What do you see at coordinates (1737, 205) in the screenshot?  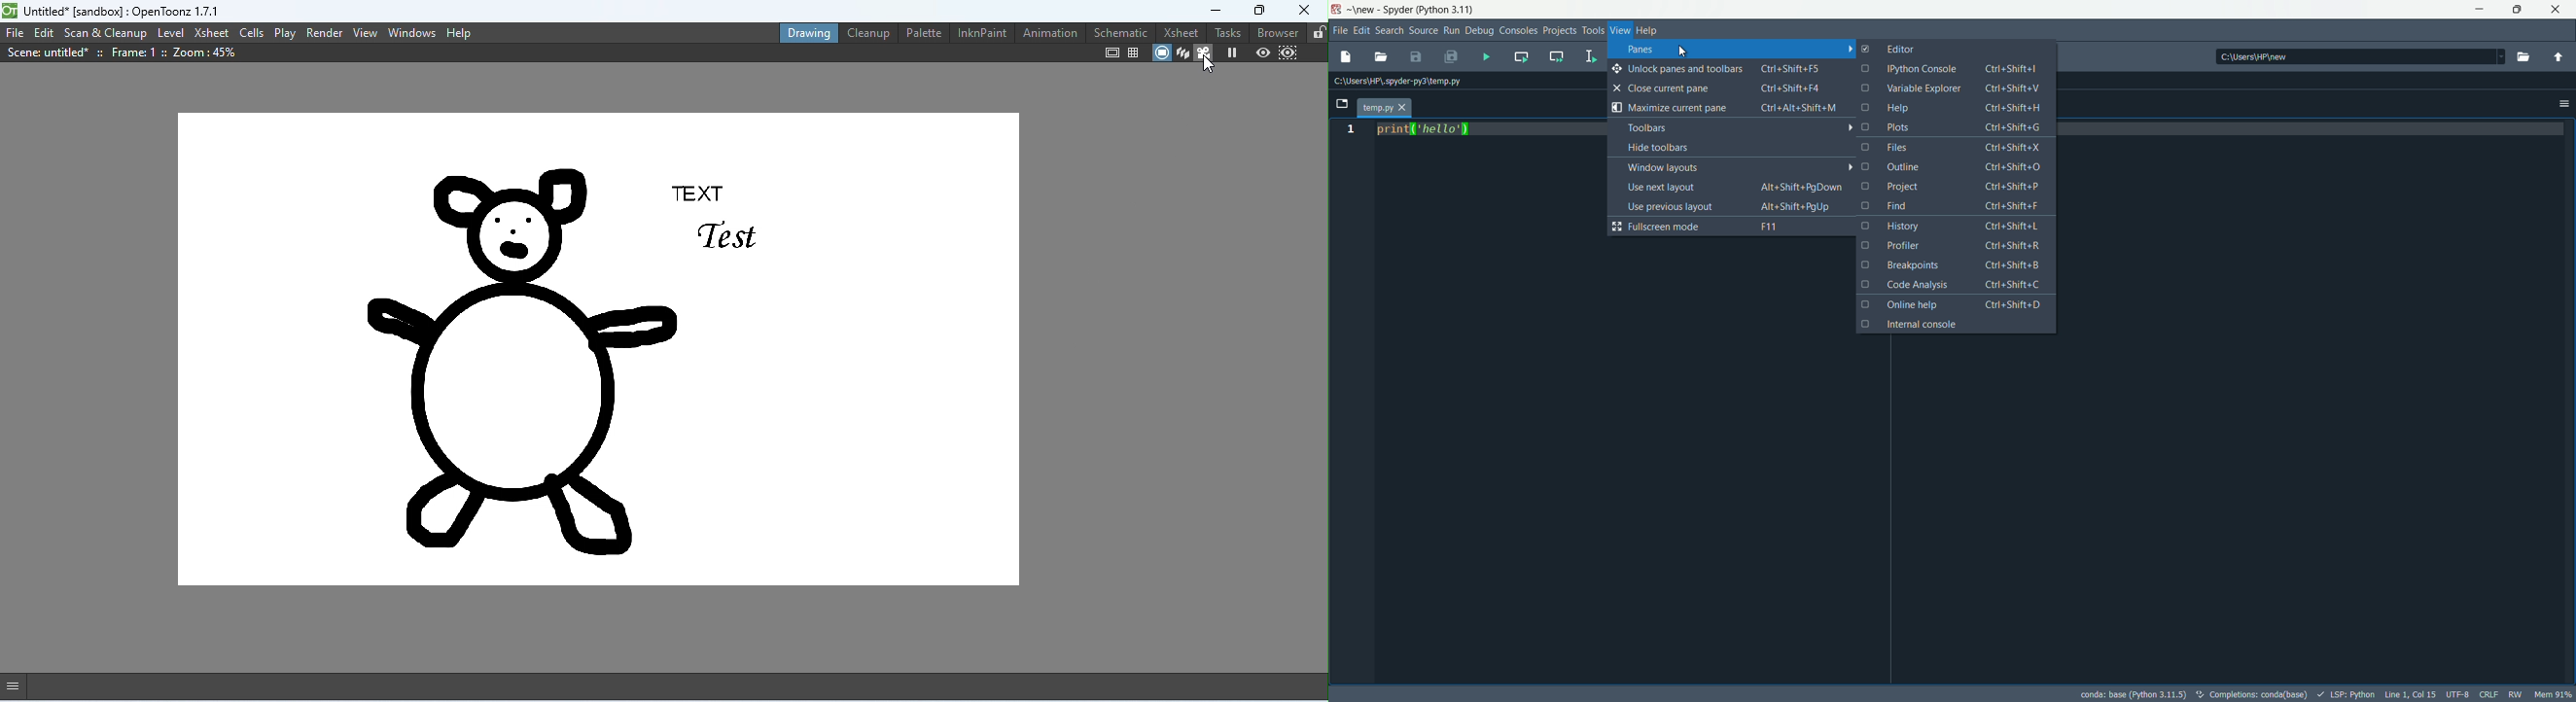 I see `use previous layout` at bounding box center [1737, 205].